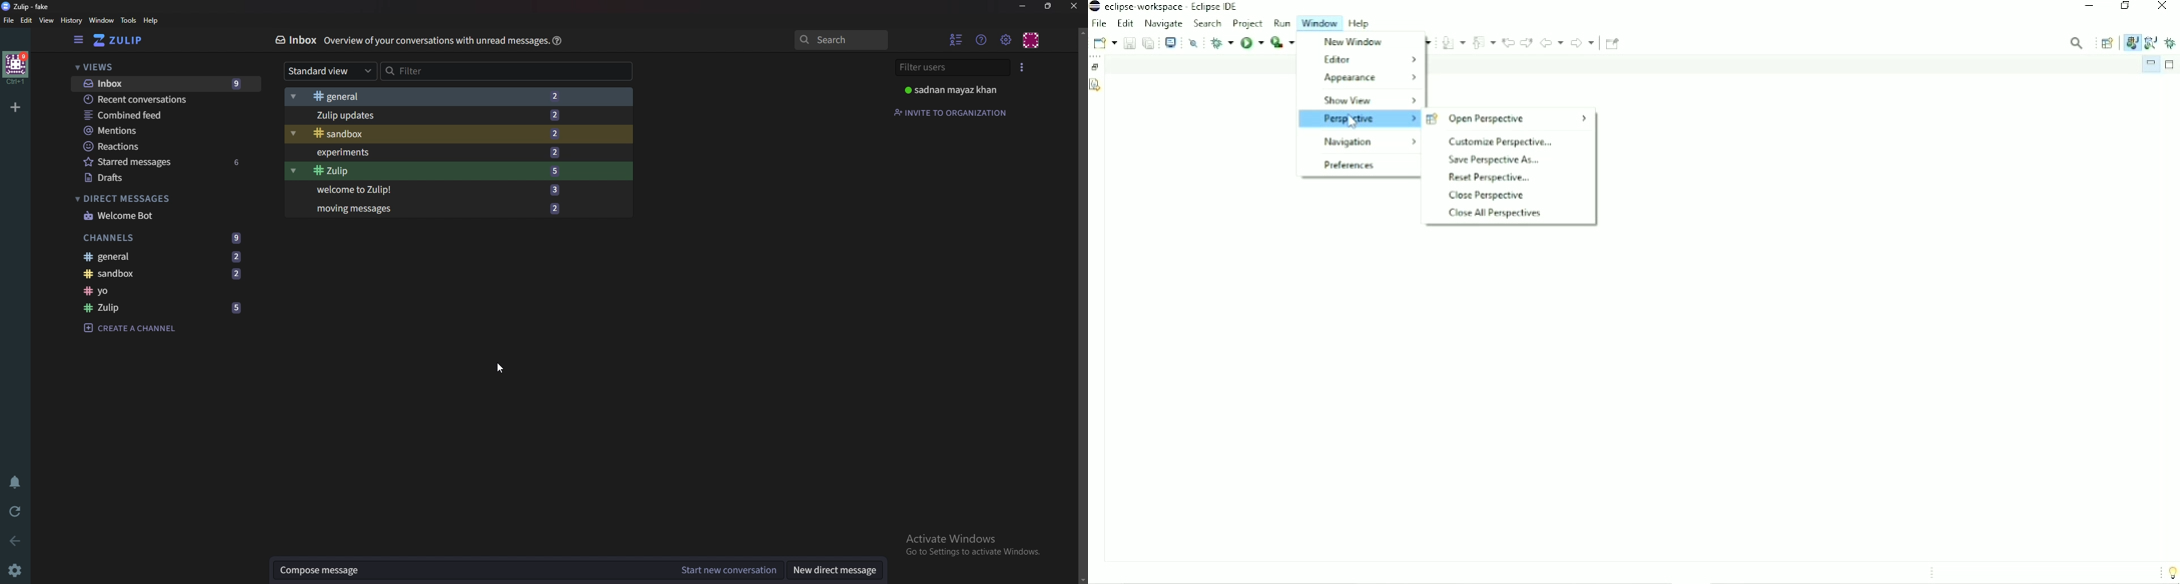  Describe the element at coordinates (15, 481) in the screenshot. I see `Enable do not disturb` at that location.